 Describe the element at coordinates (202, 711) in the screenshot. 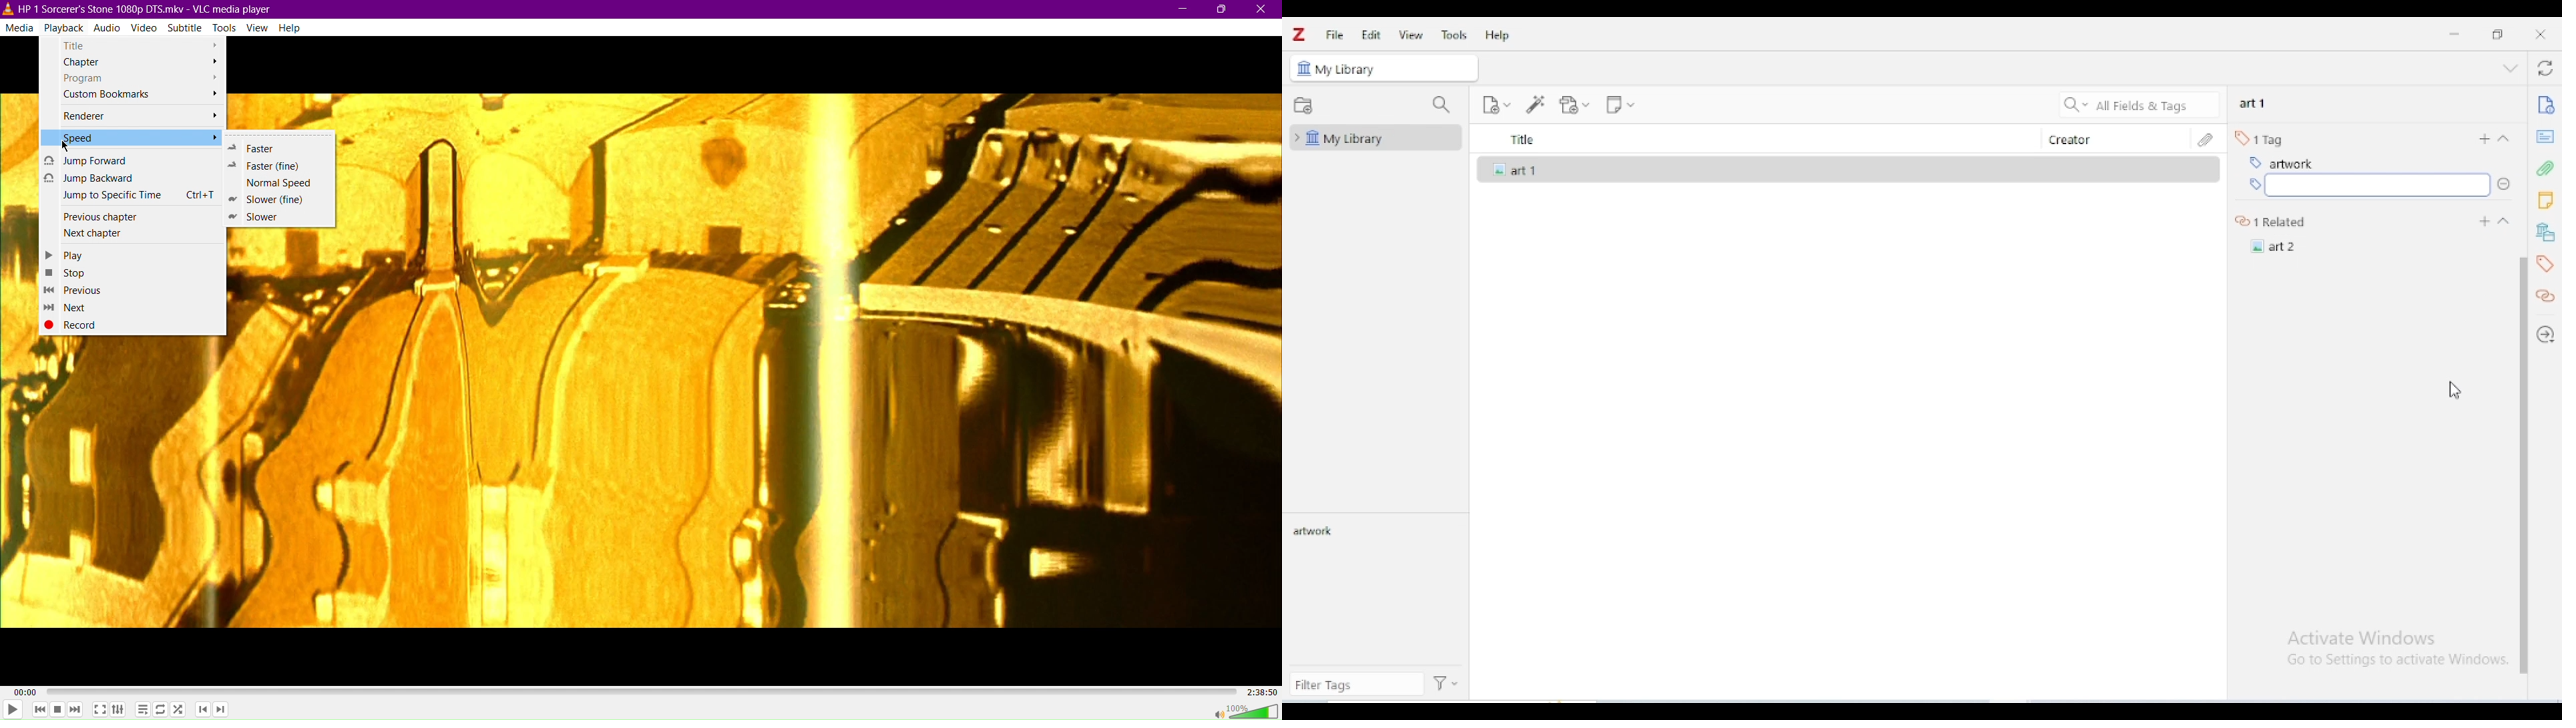

I see `Previous Chapter` at that location.